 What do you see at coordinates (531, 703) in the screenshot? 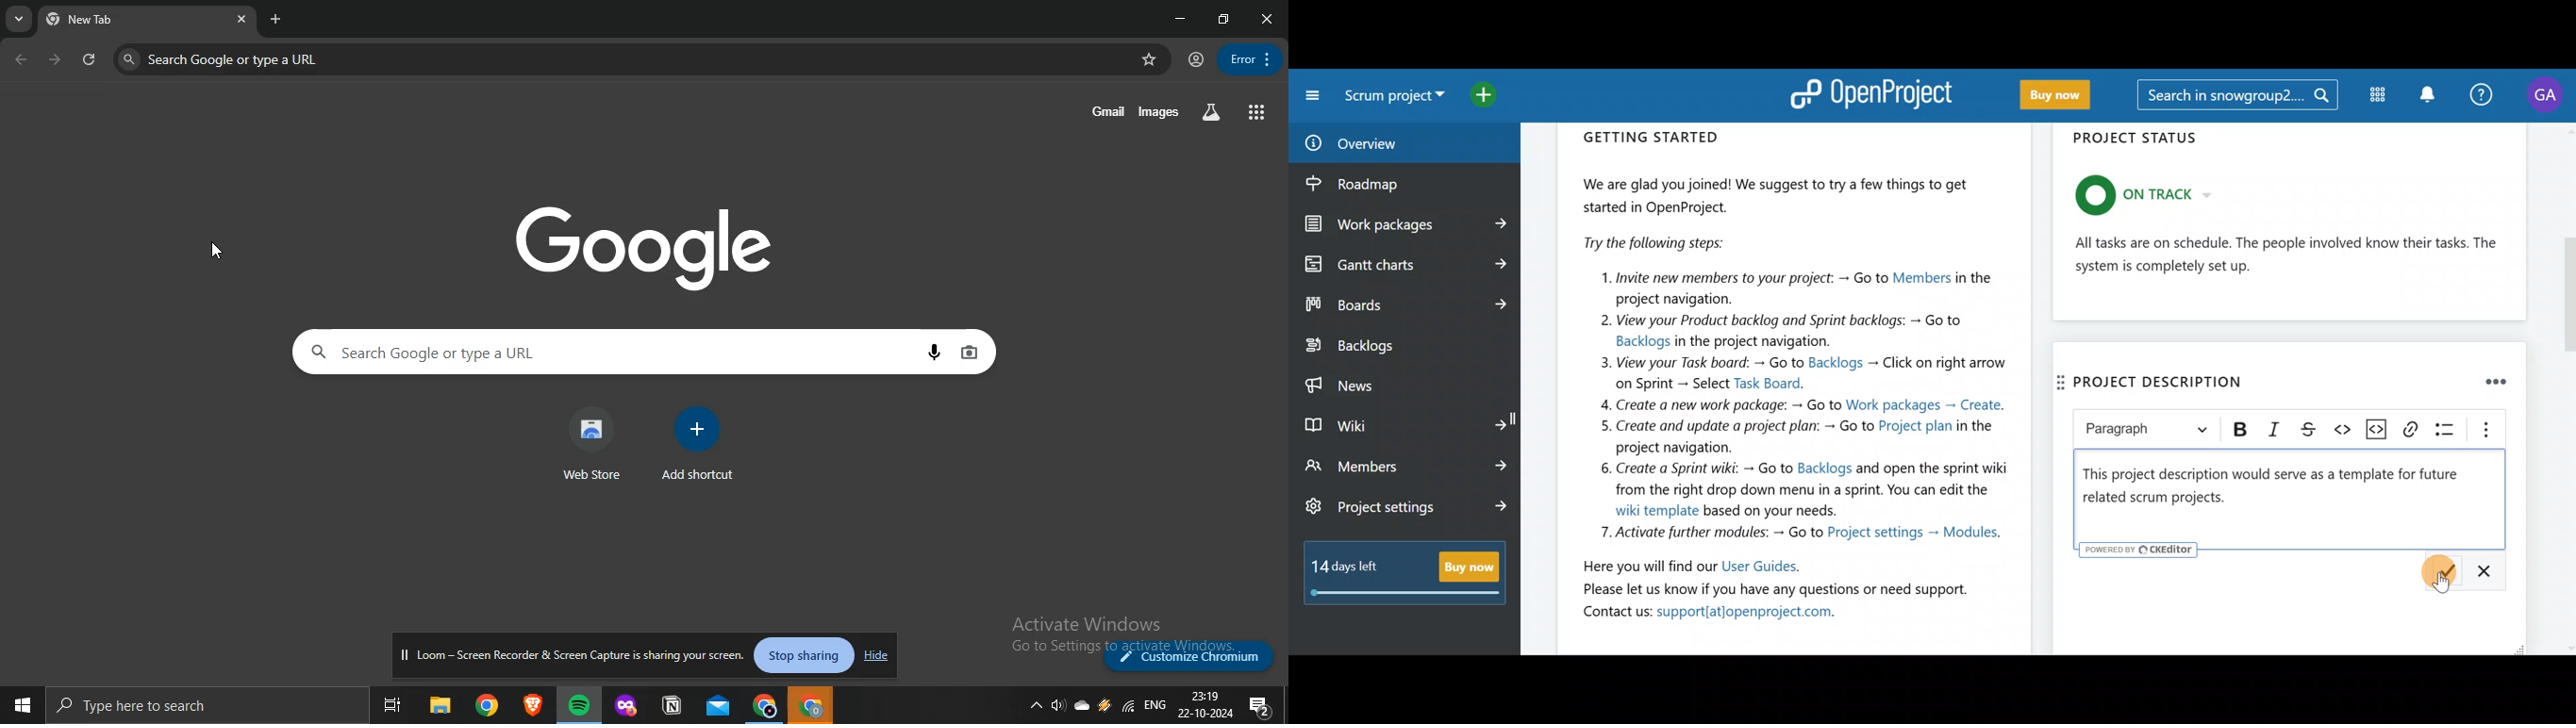
I see `brave` at bounding box center [531, 703].